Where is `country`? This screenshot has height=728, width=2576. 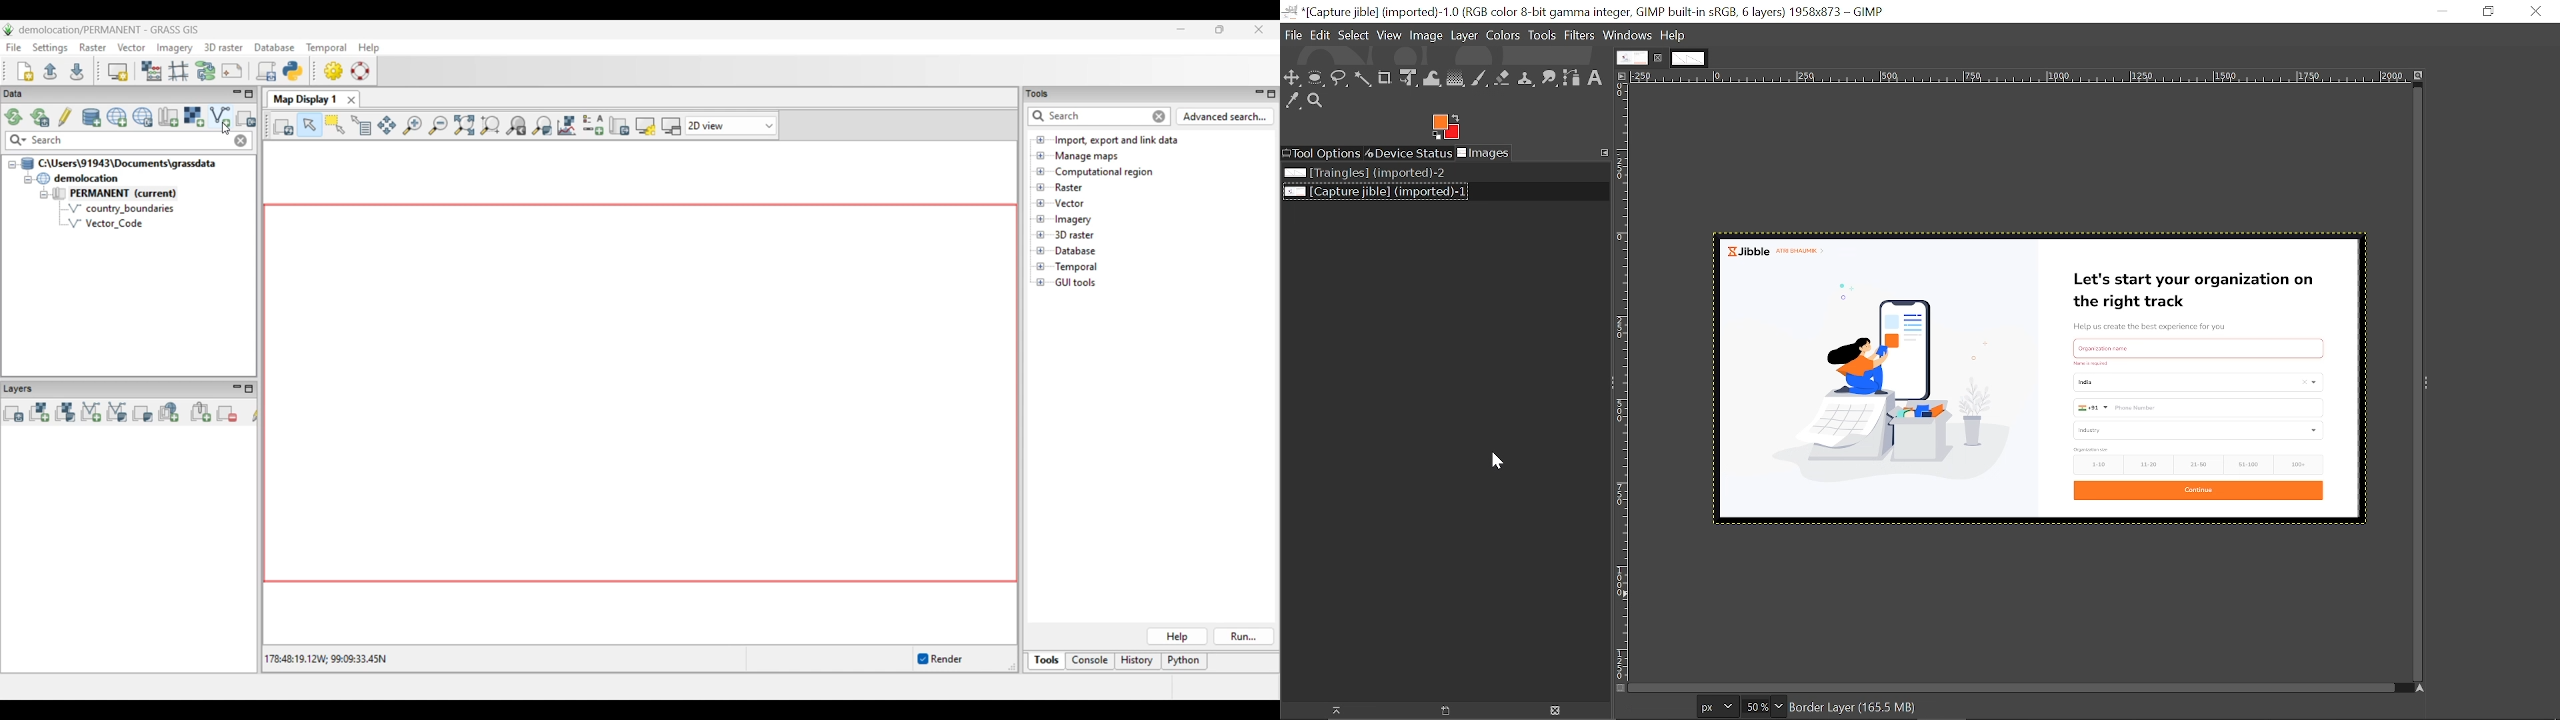 country is located at coordinates (2198, 381).